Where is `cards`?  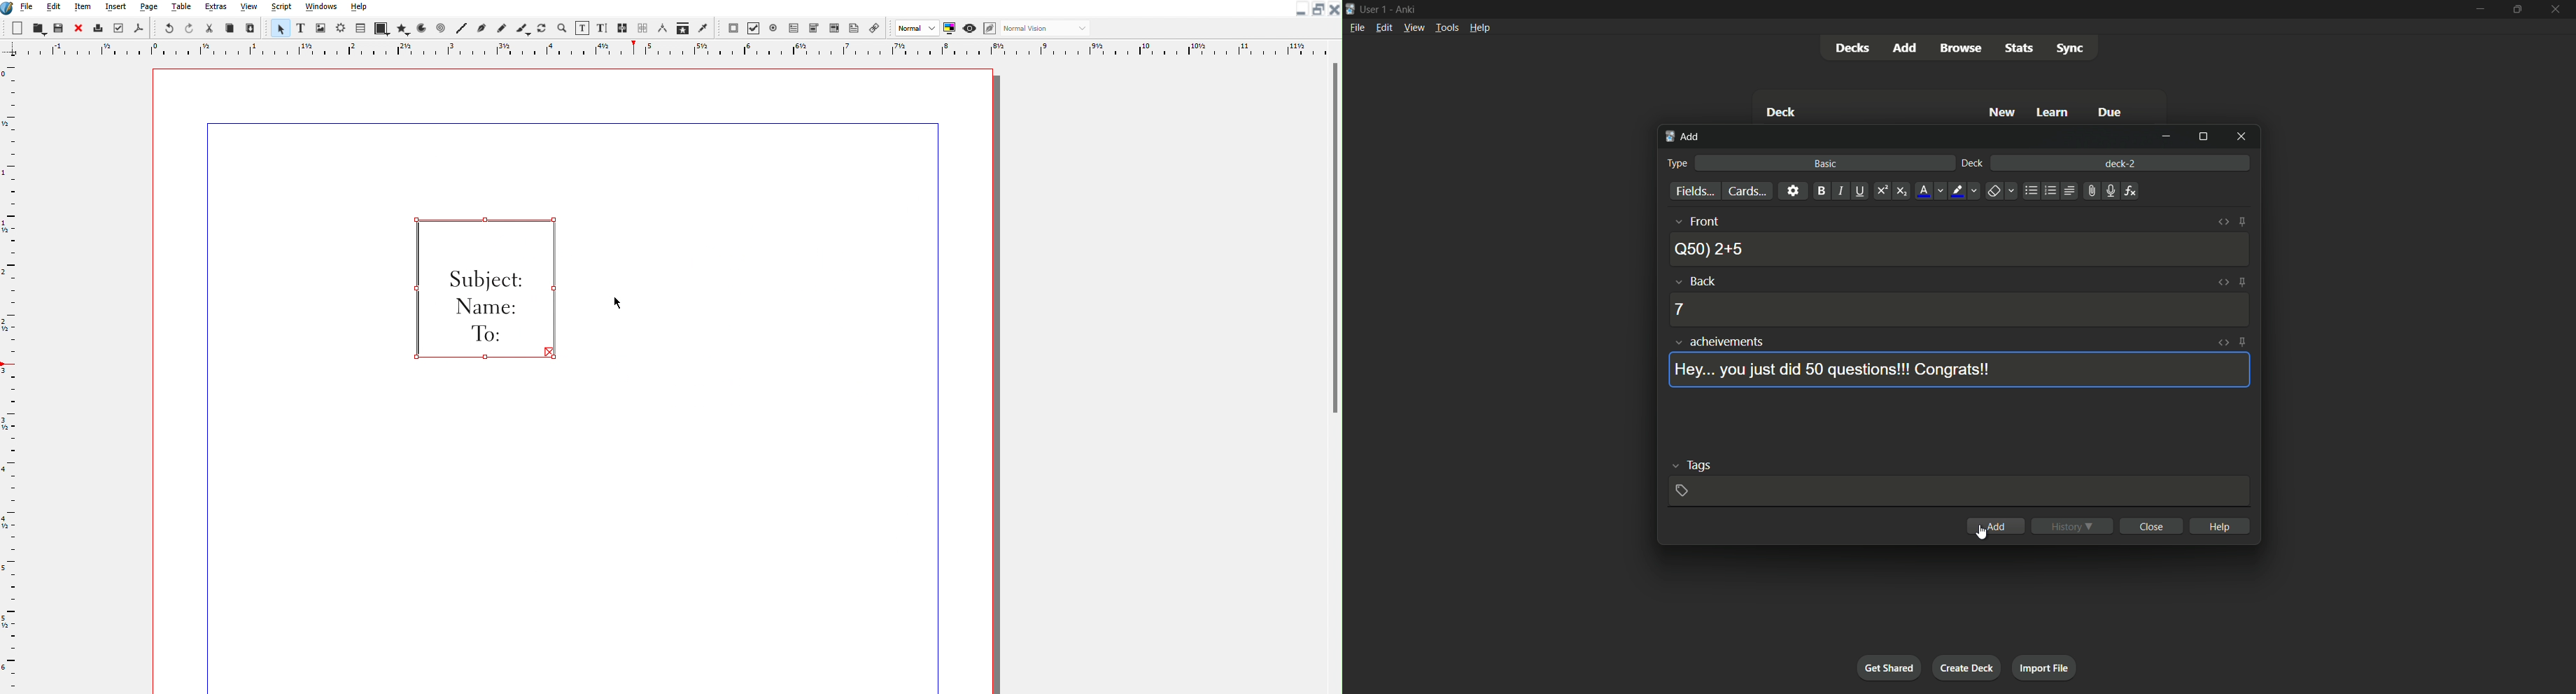 cards is located at coordinates (1748, 191).